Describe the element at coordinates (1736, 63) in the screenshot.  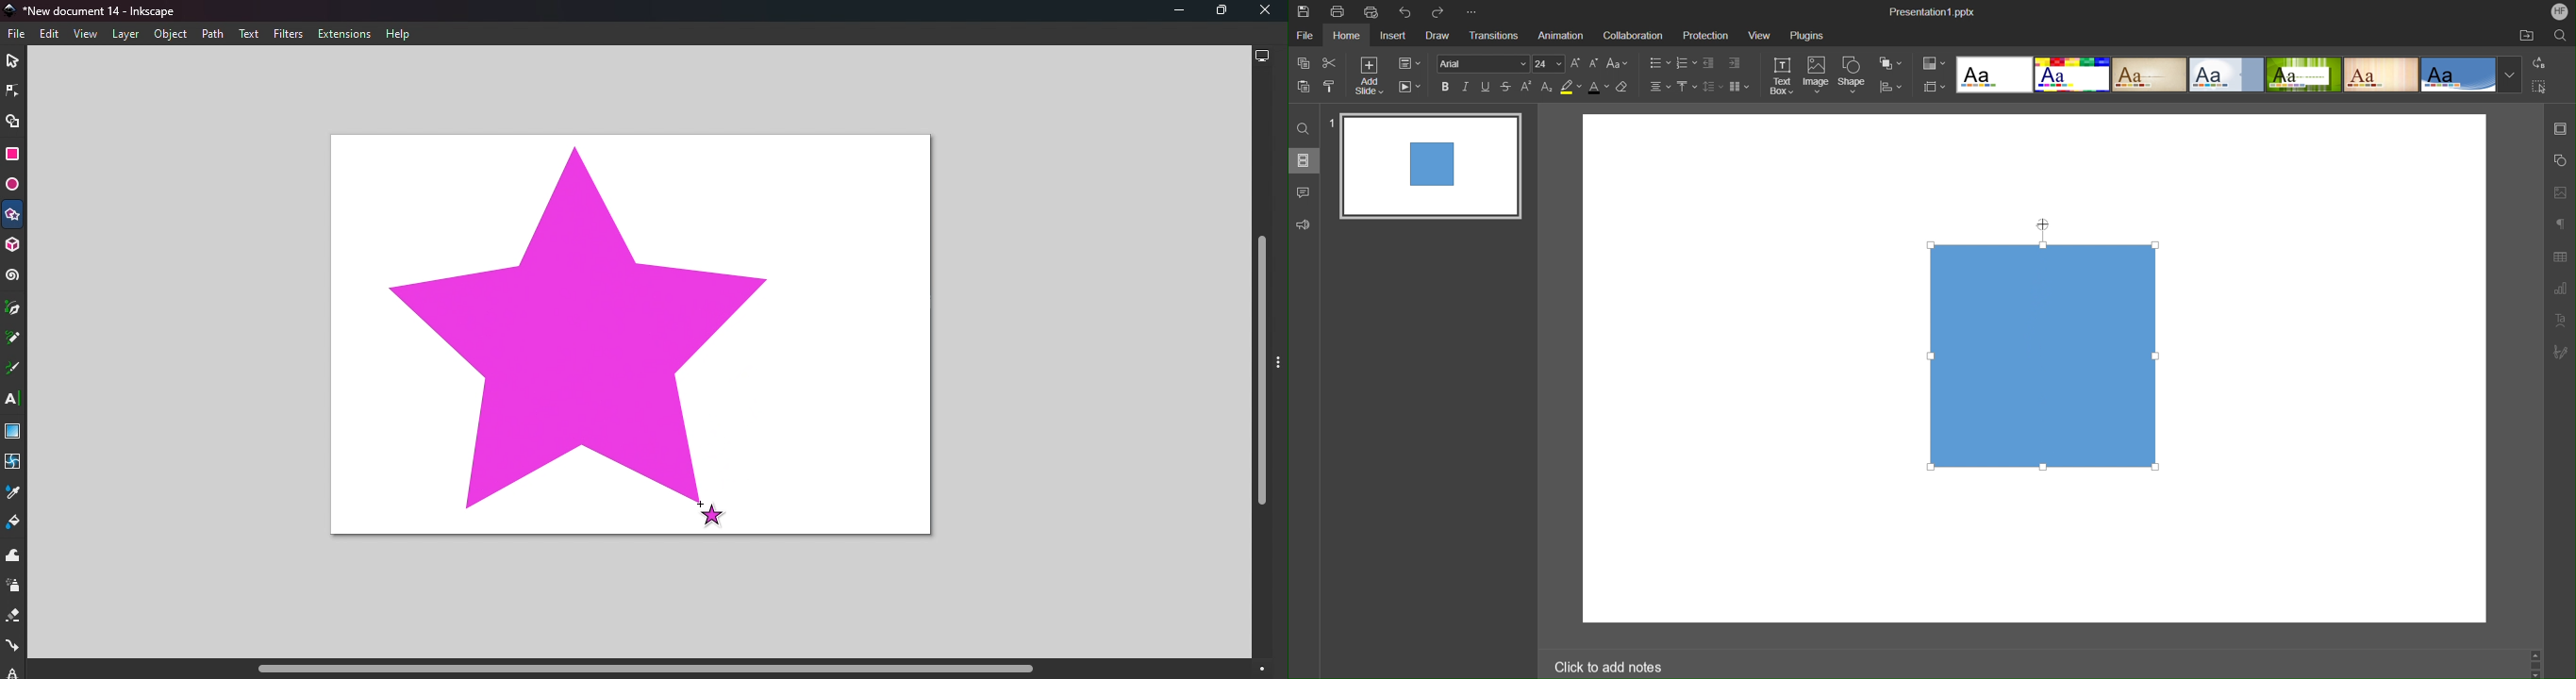
I see `Increase Indent` at that location.